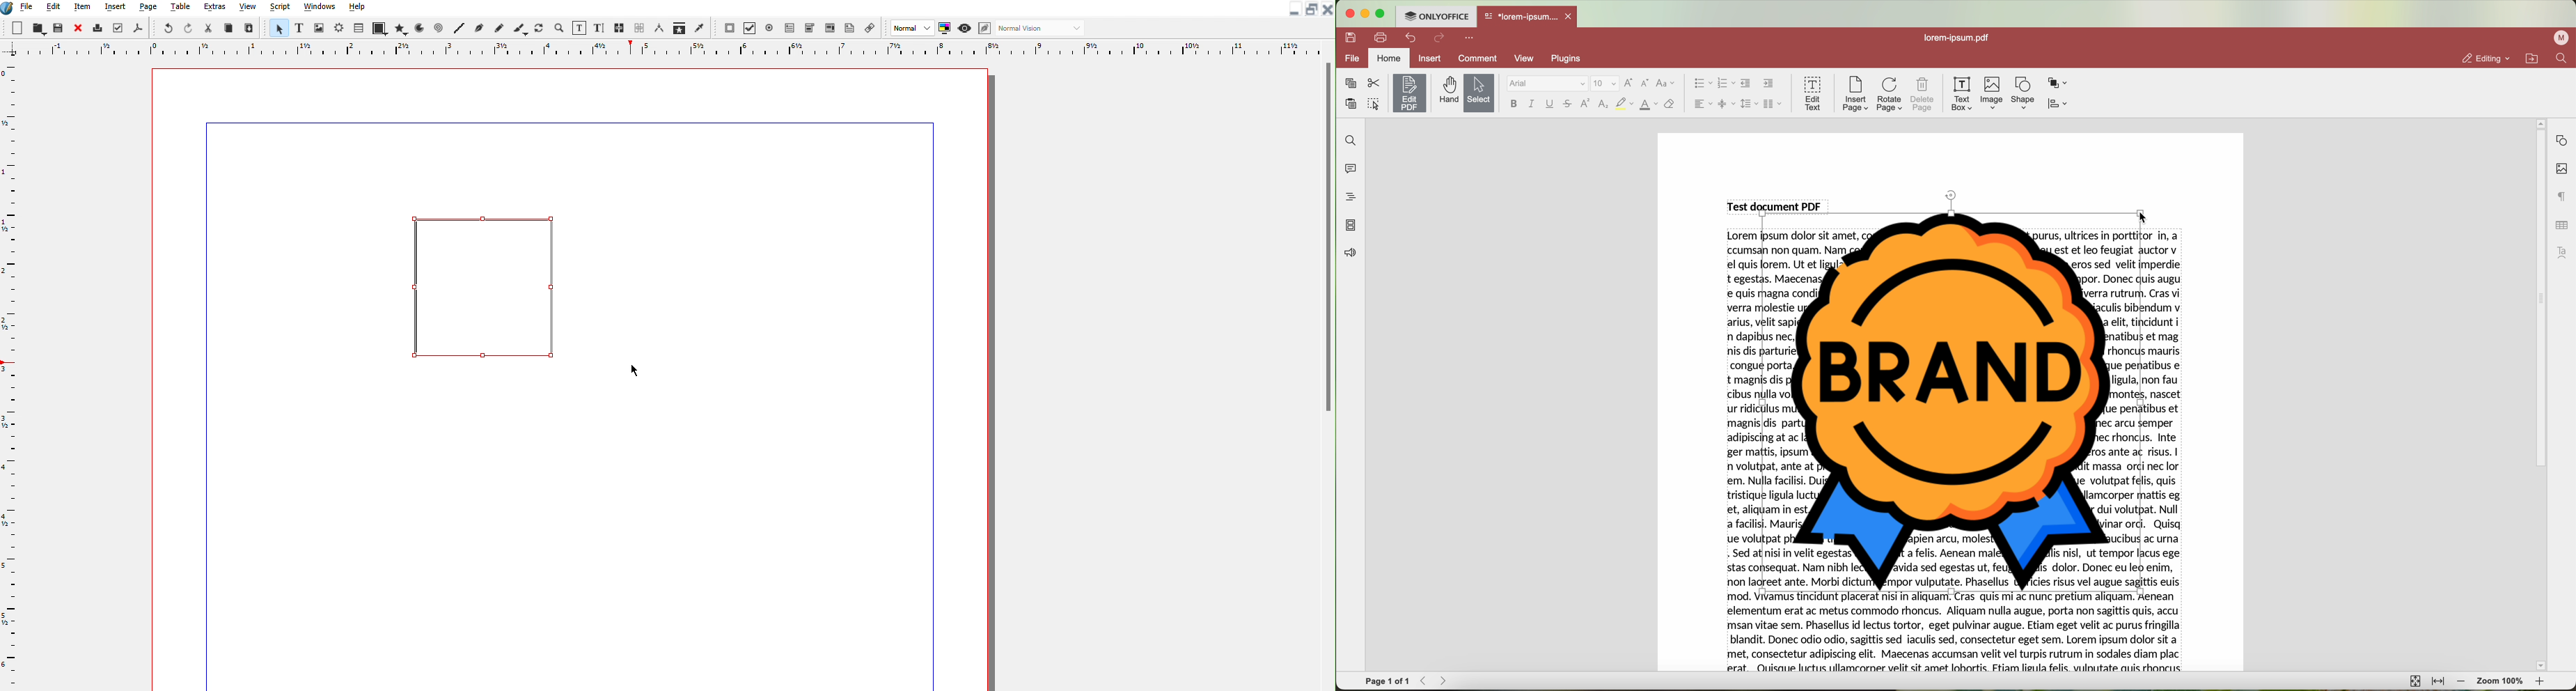 The width and height of the screenshot is (2576, 700). I want to click on feedback & support, so click(1349, 254).